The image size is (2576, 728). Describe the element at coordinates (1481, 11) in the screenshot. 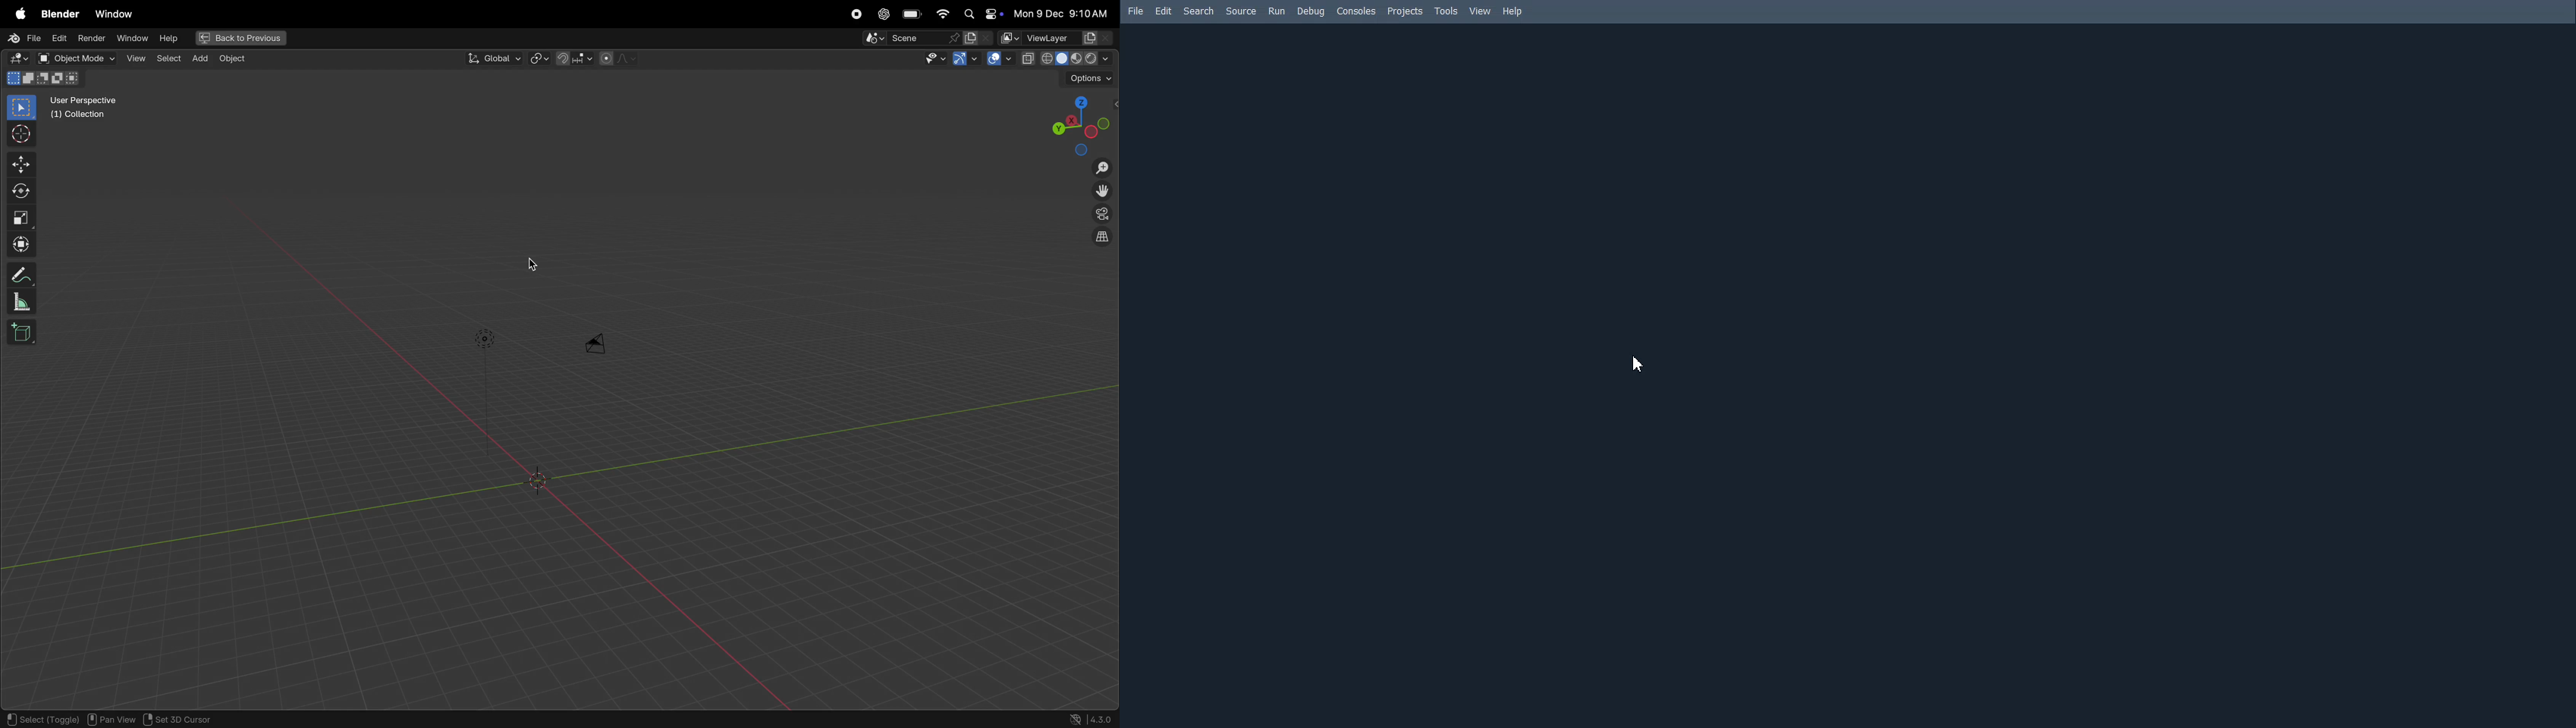

I see `View` at that location.